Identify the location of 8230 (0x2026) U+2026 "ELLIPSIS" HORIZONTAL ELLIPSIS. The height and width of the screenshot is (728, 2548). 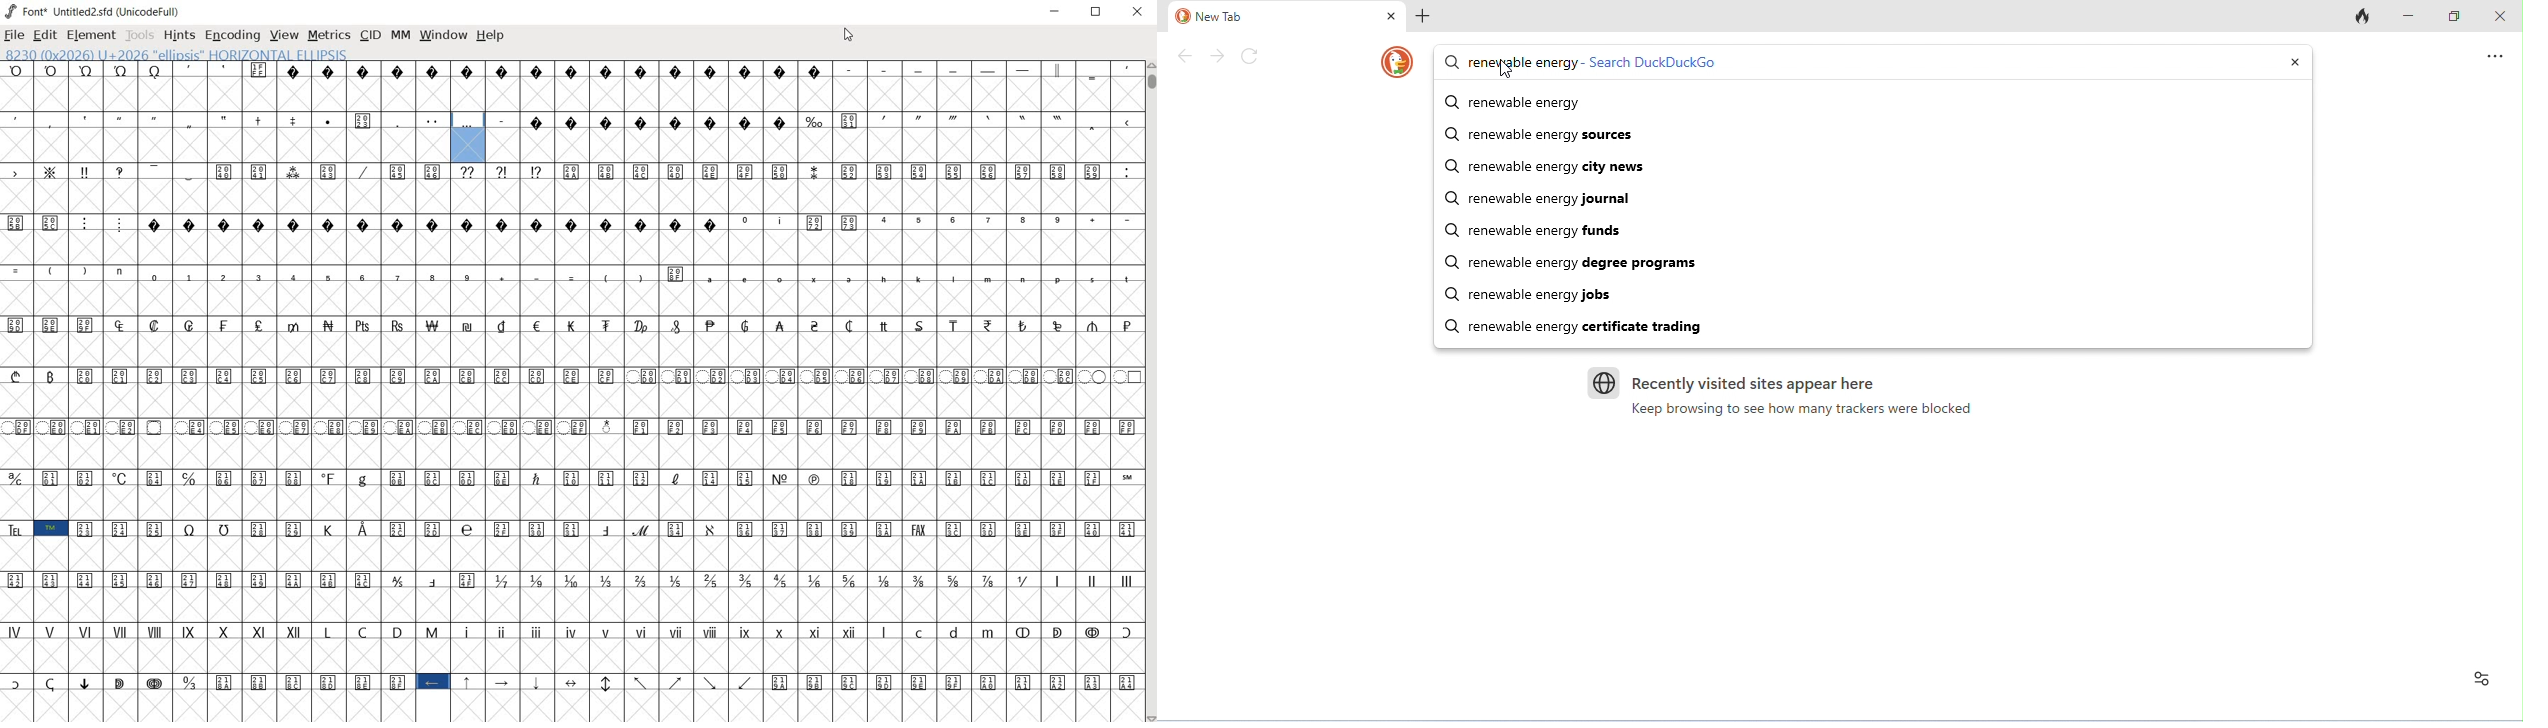
(224, 54).